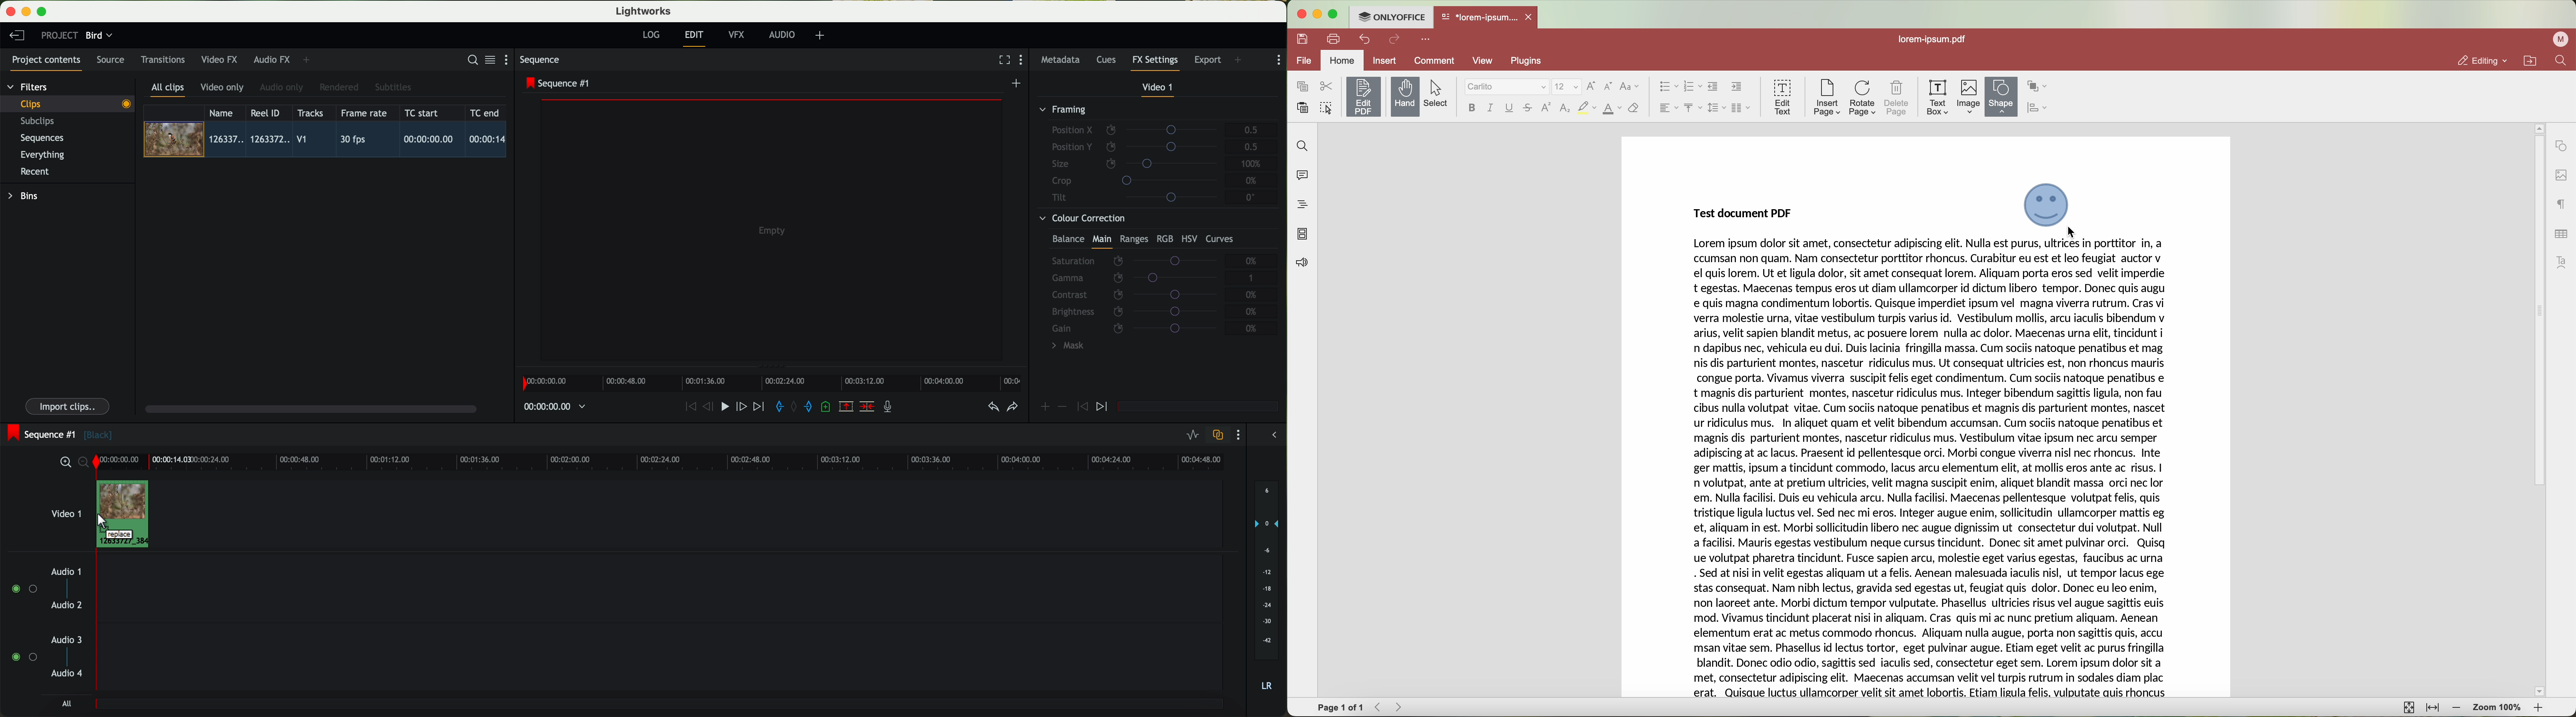 The image size is (2576, 728). I want to click on toggle audio levels editing, so click(1193, 436).